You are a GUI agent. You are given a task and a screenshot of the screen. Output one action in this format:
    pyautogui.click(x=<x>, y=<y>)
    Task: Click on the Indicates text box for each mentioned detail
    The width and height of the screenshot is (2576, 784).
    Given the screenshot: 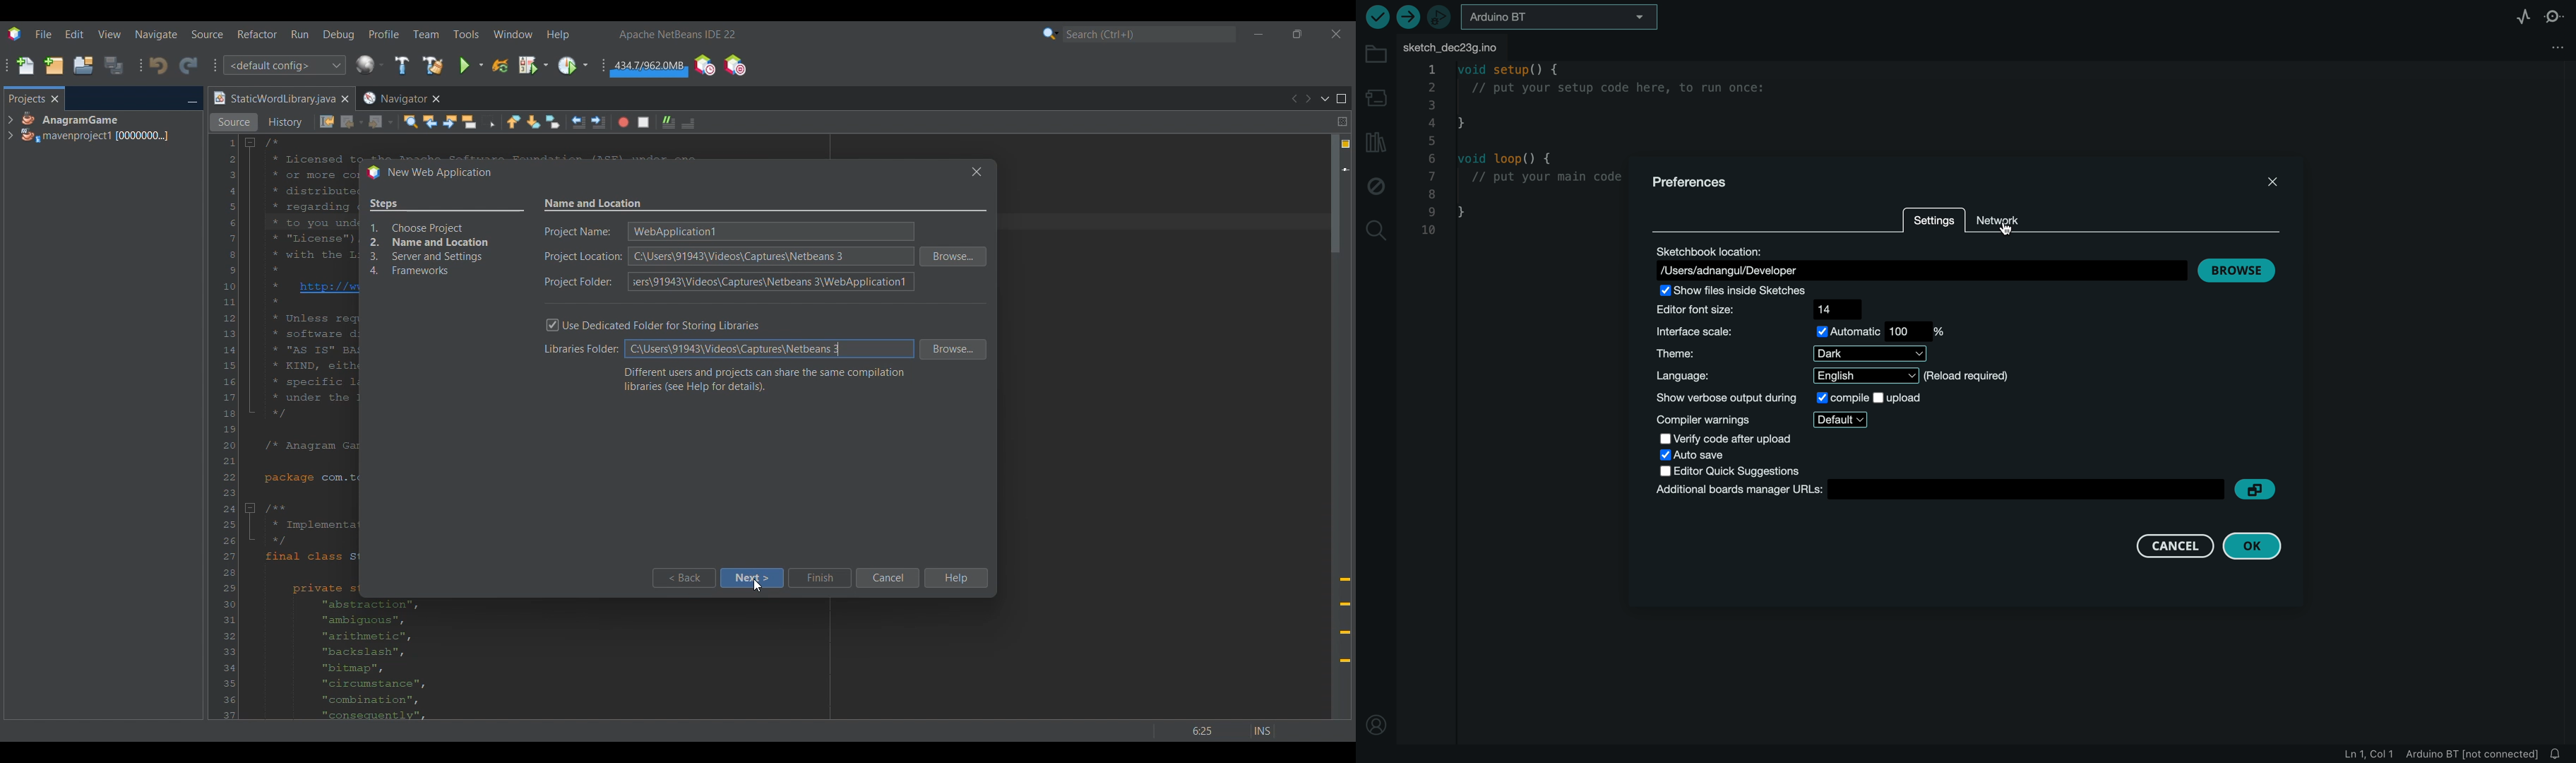 What is the action you would take?
    pyautogui.click(x=583, y=257)
    